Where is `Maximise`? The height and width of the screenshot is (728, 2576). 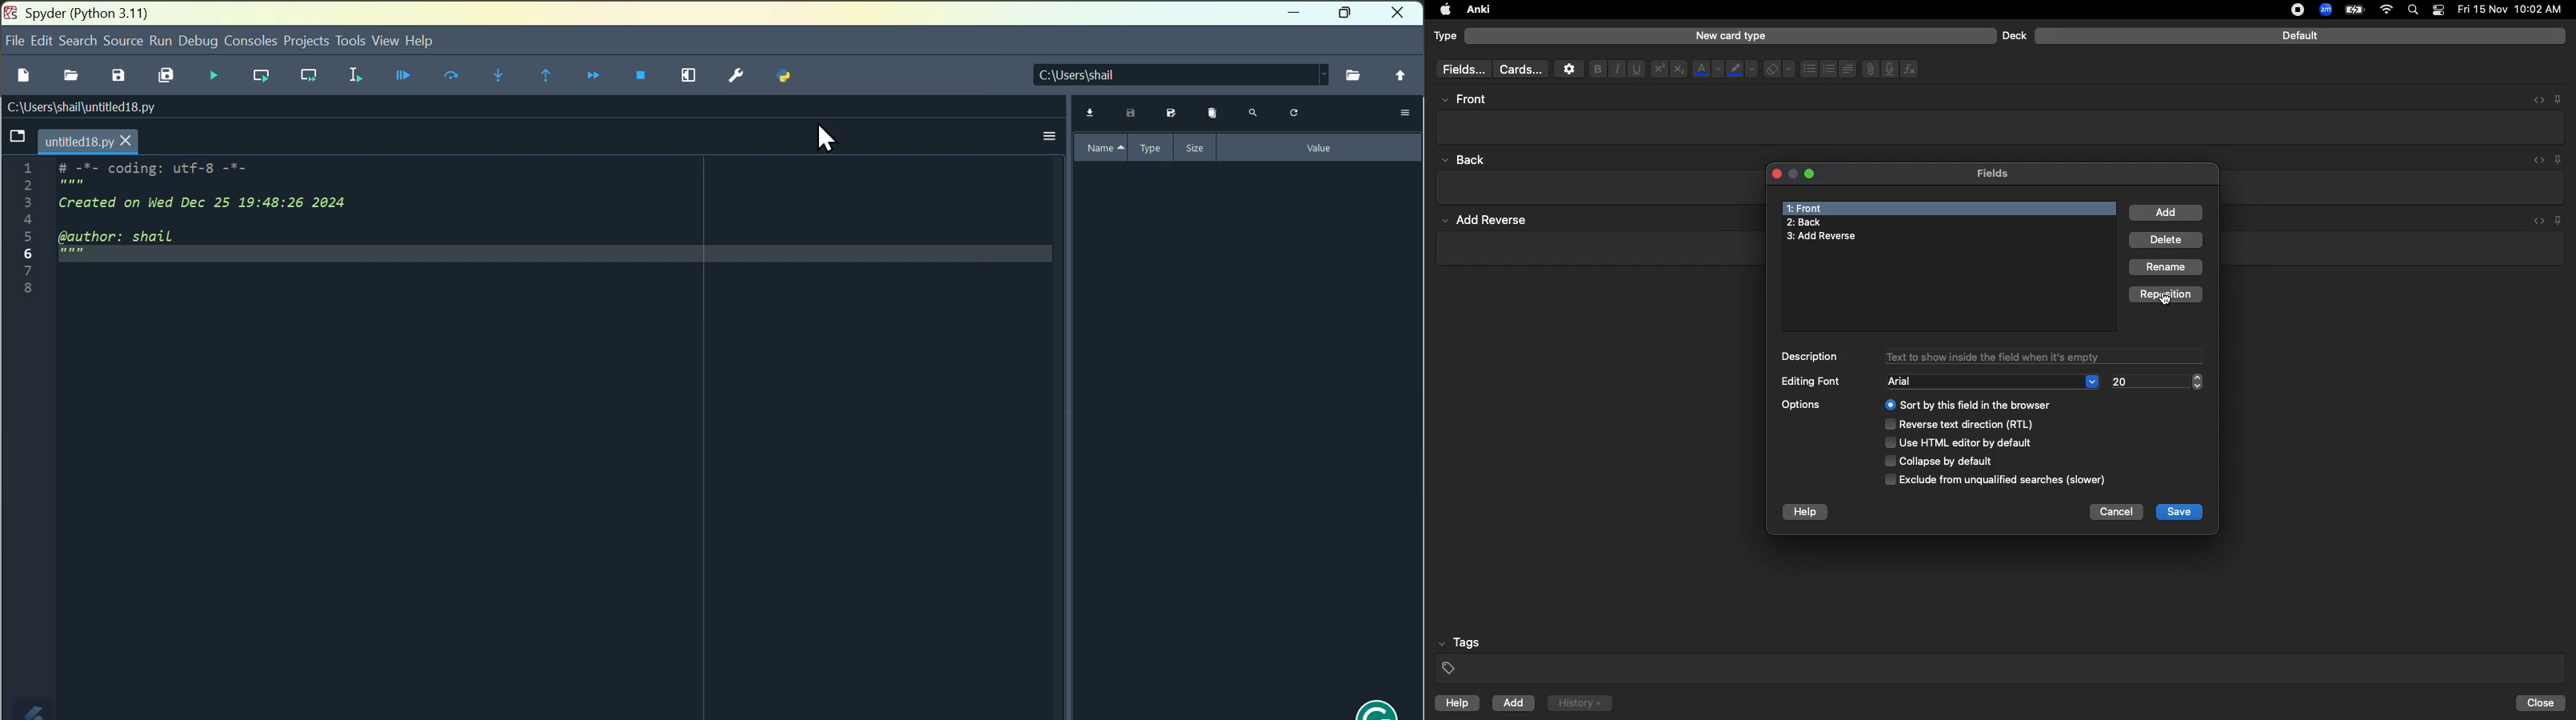
Maximise is located at coordinates (1348, 15).